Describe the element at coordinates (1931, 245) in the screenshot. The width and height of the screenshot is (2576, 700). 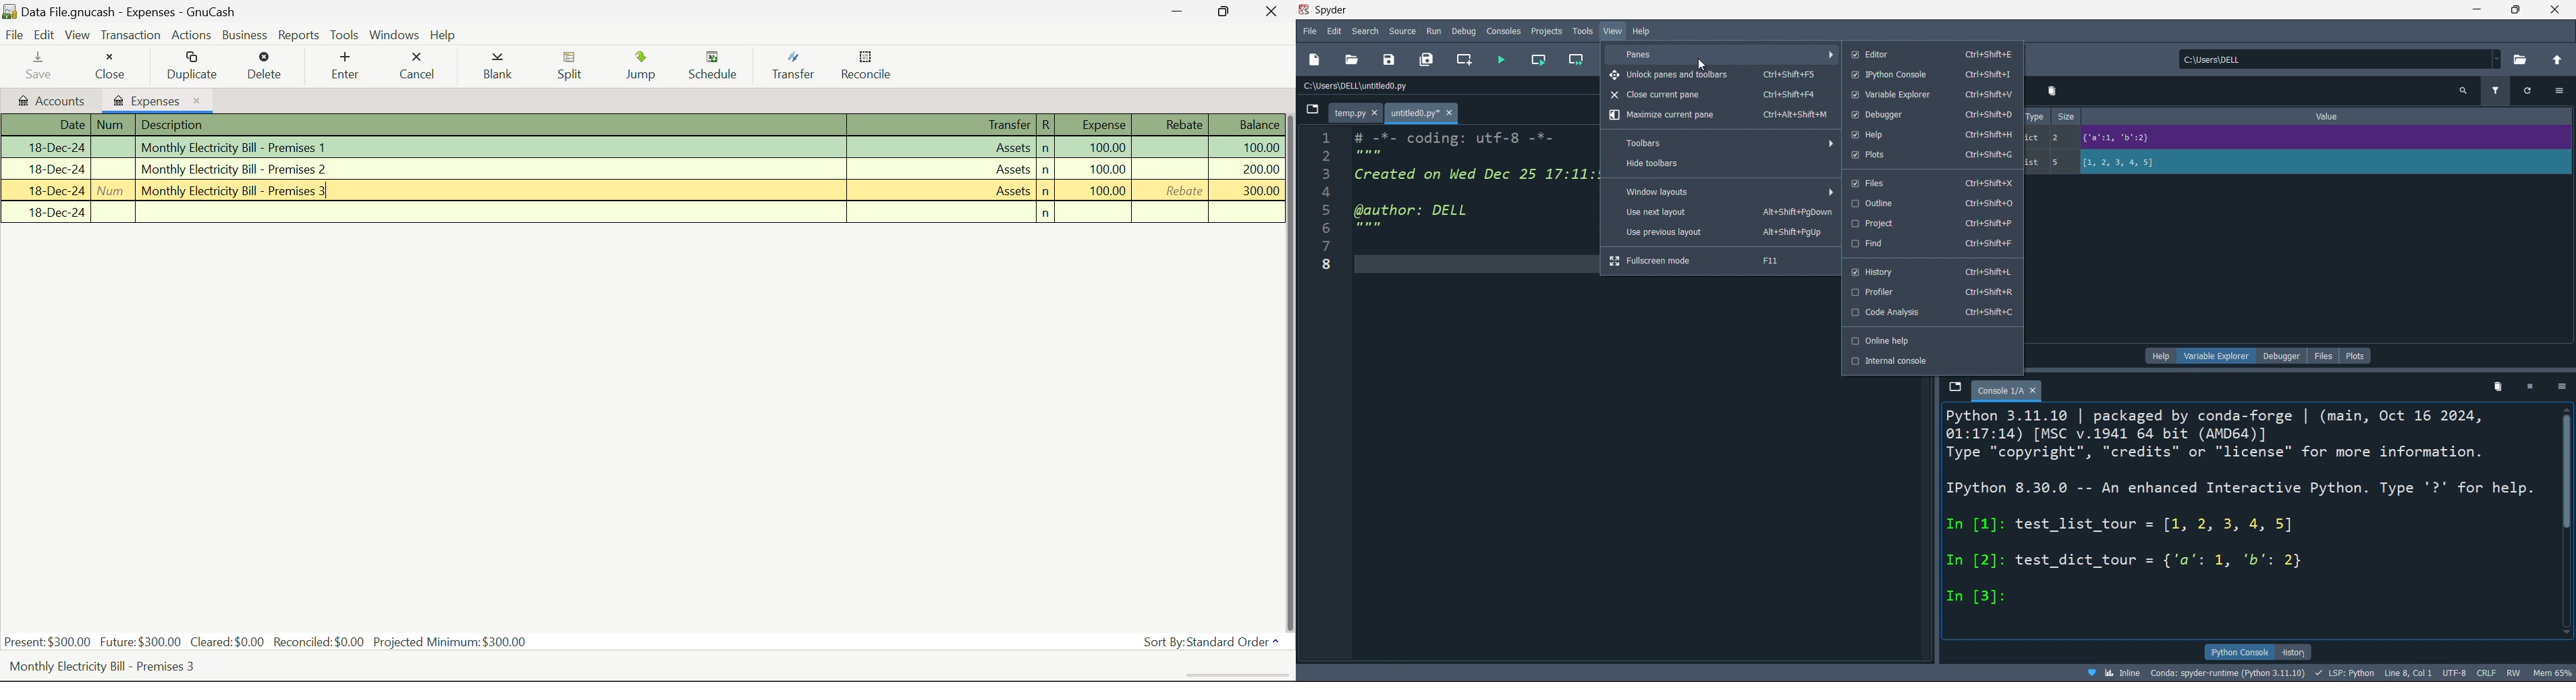
I see `find` at that location.